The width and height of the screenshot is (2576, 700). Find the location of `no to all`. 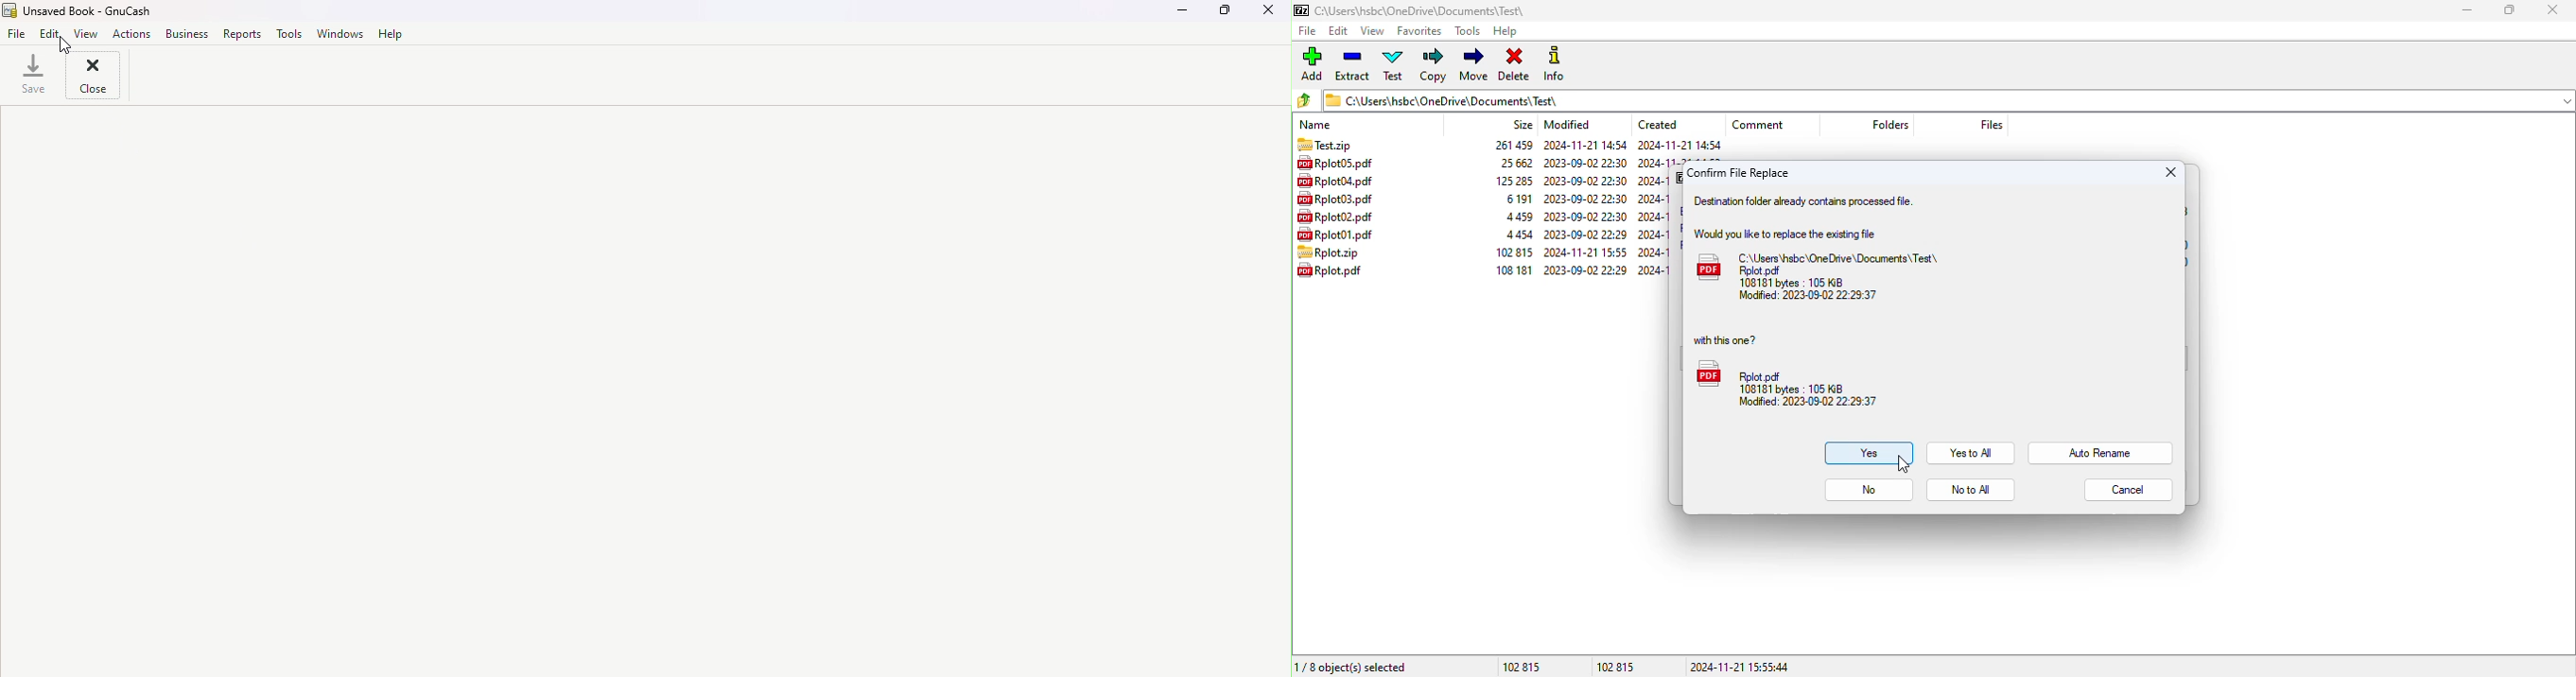

no to all is located at coordinates (1970, 491).